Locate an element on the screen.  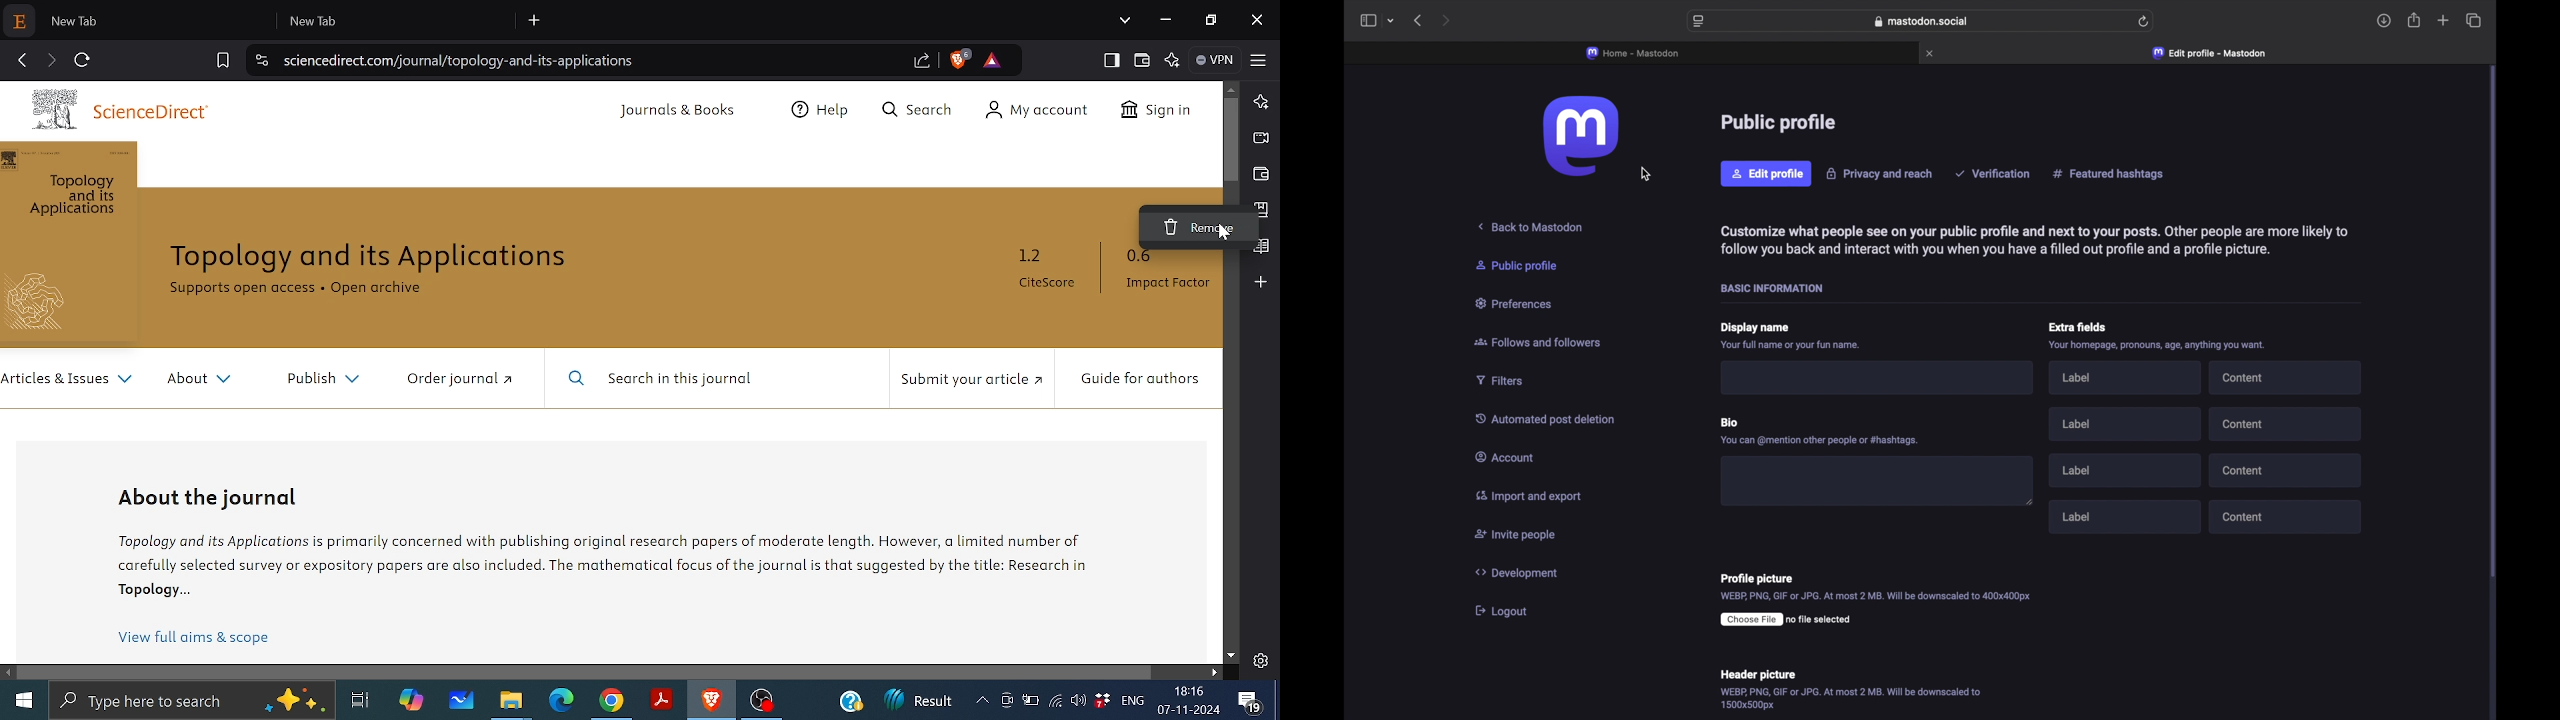
cursor is located at coordinates (1645, 174).